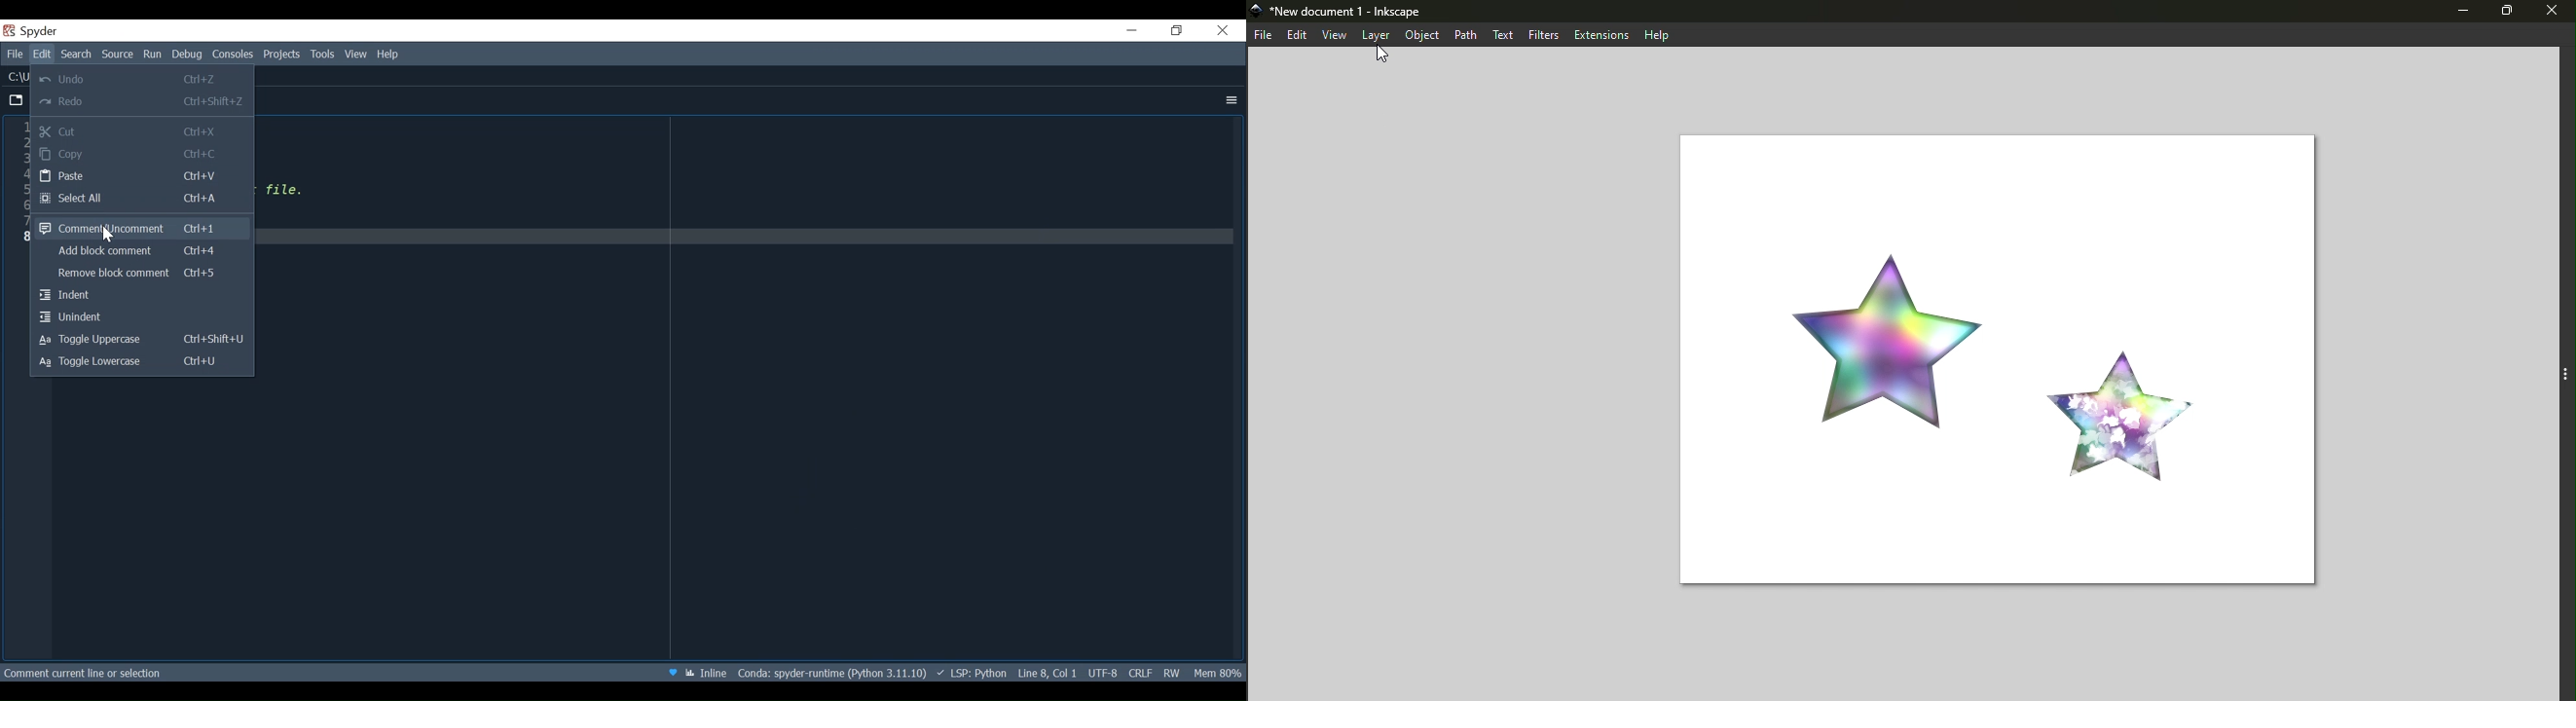 The width and height of the screenshot is (2576, 728). Describe the element at coordinates (141, 131) in the screenshot. I see `Cut` at that location.